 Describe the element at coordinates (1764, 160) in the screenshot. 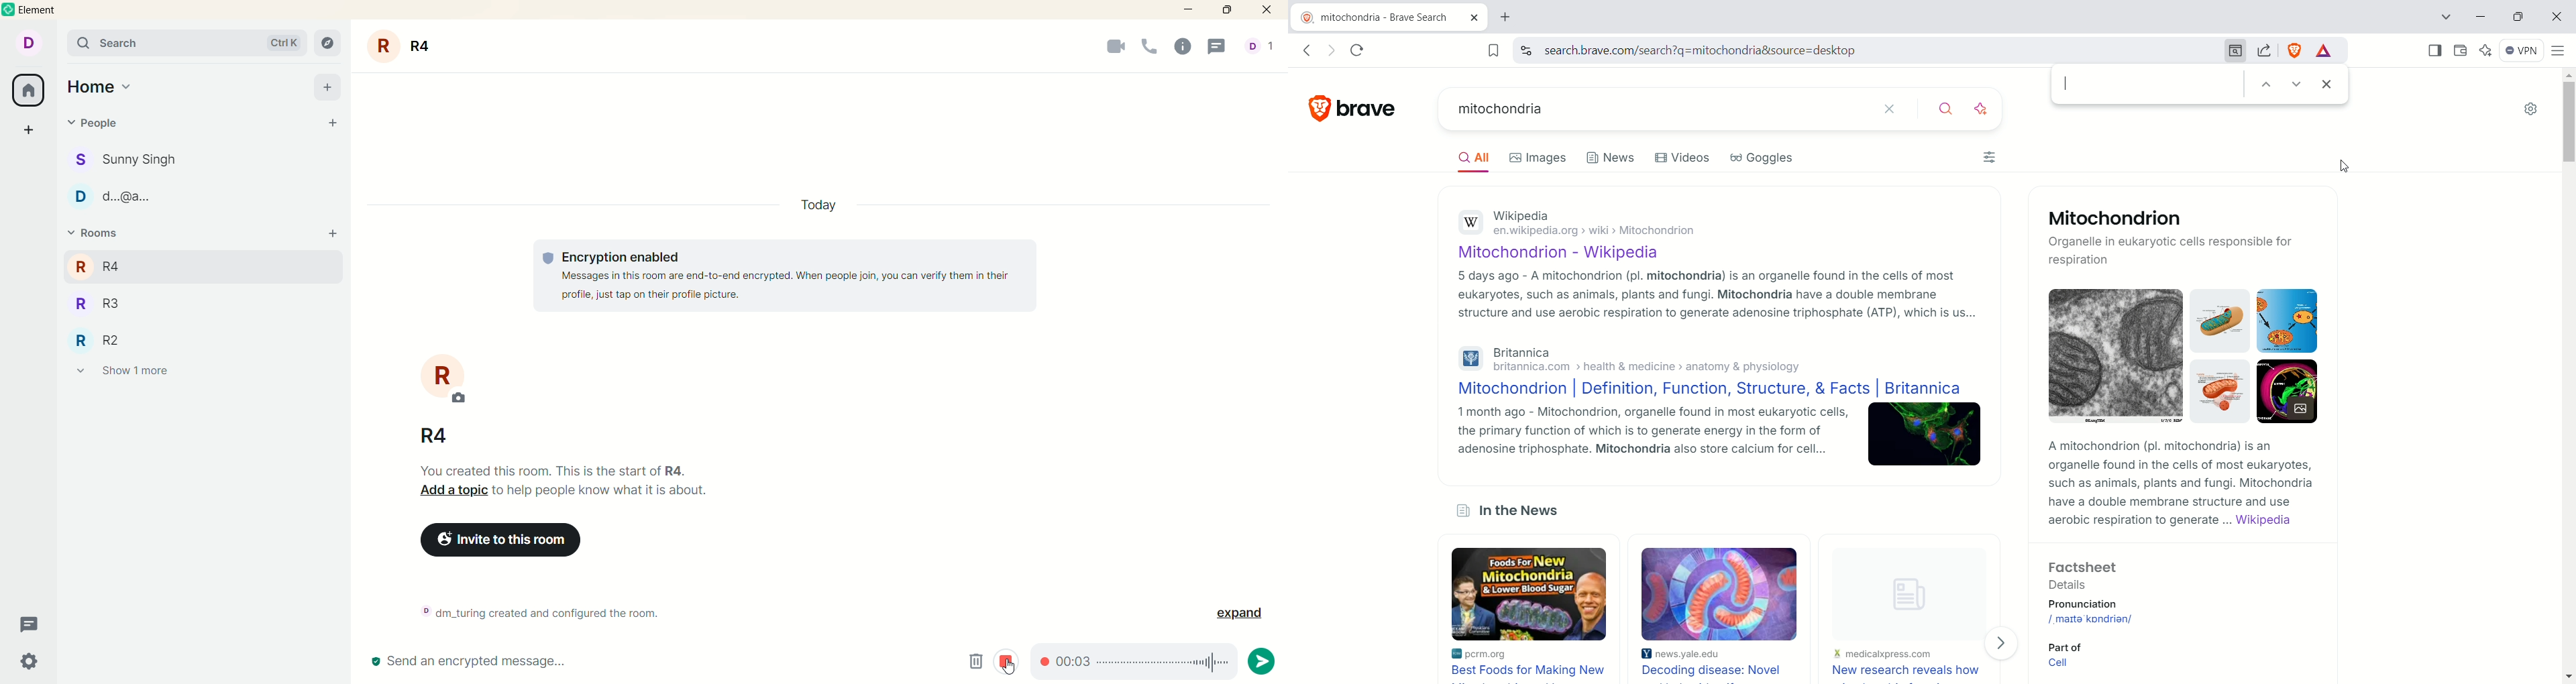

I see `Goggles` at that location.